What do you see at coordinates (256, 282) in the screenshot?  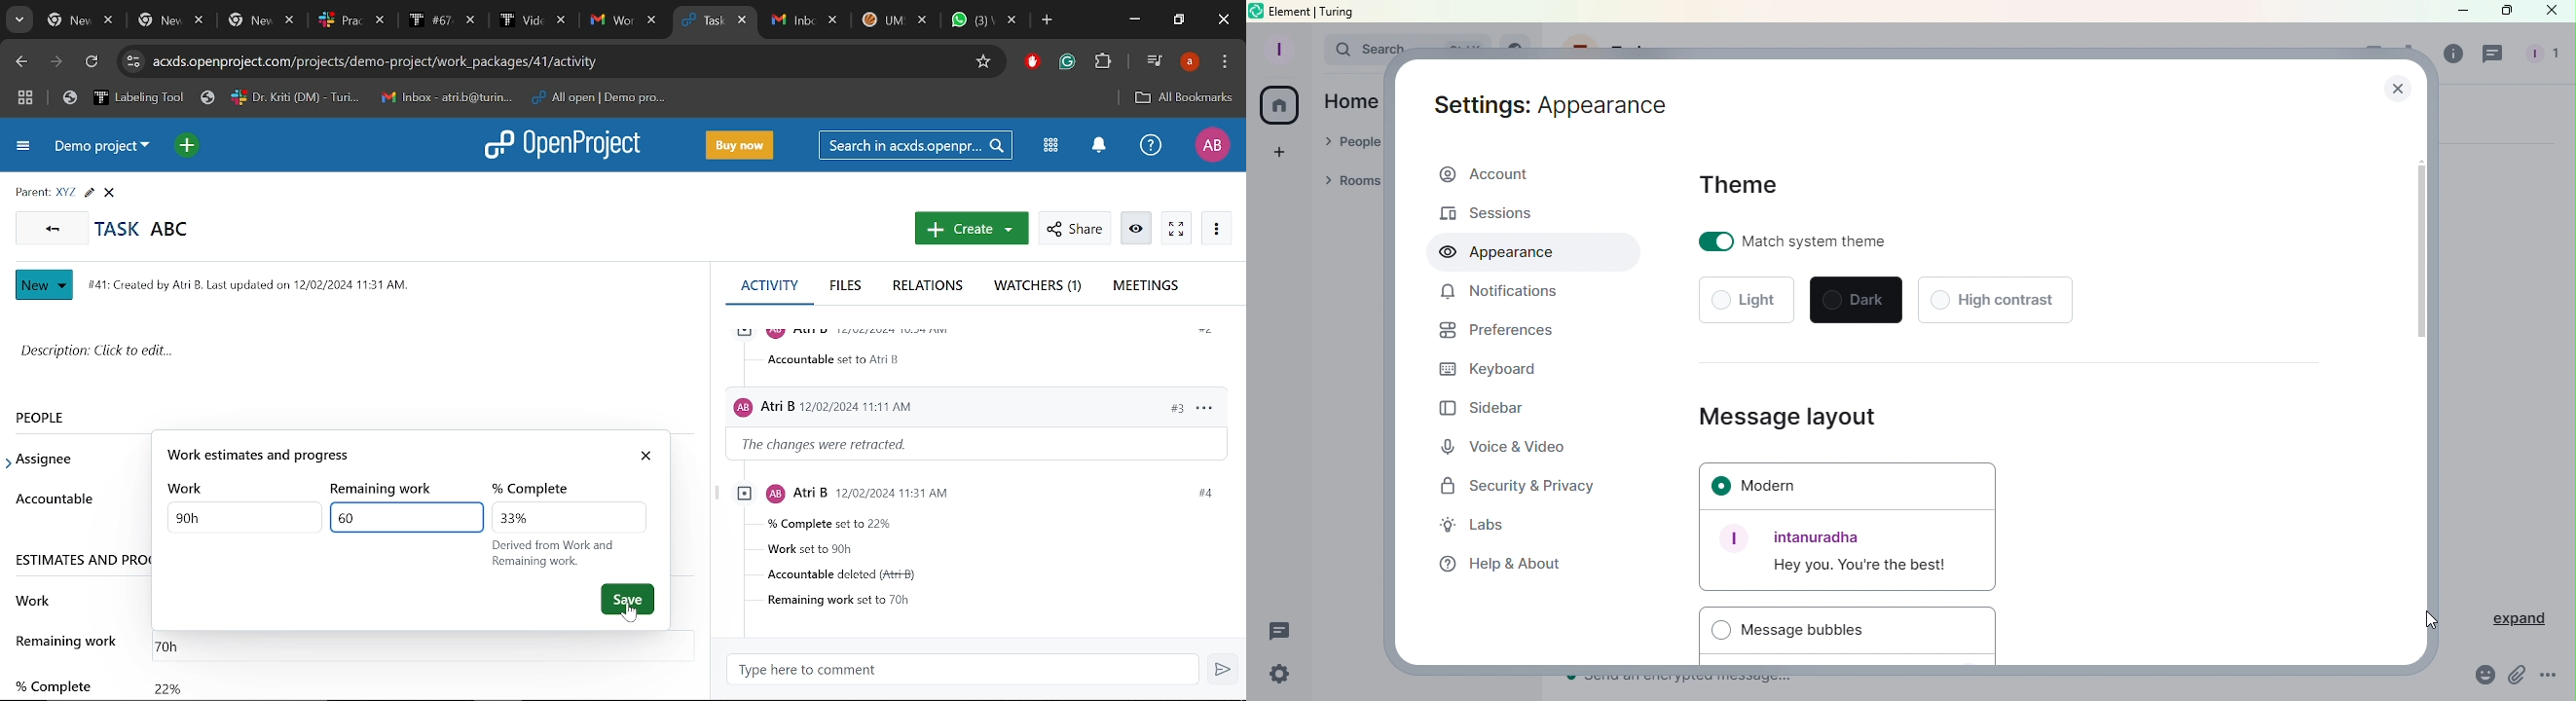 I see `task info` at bounding box center [256, 282].